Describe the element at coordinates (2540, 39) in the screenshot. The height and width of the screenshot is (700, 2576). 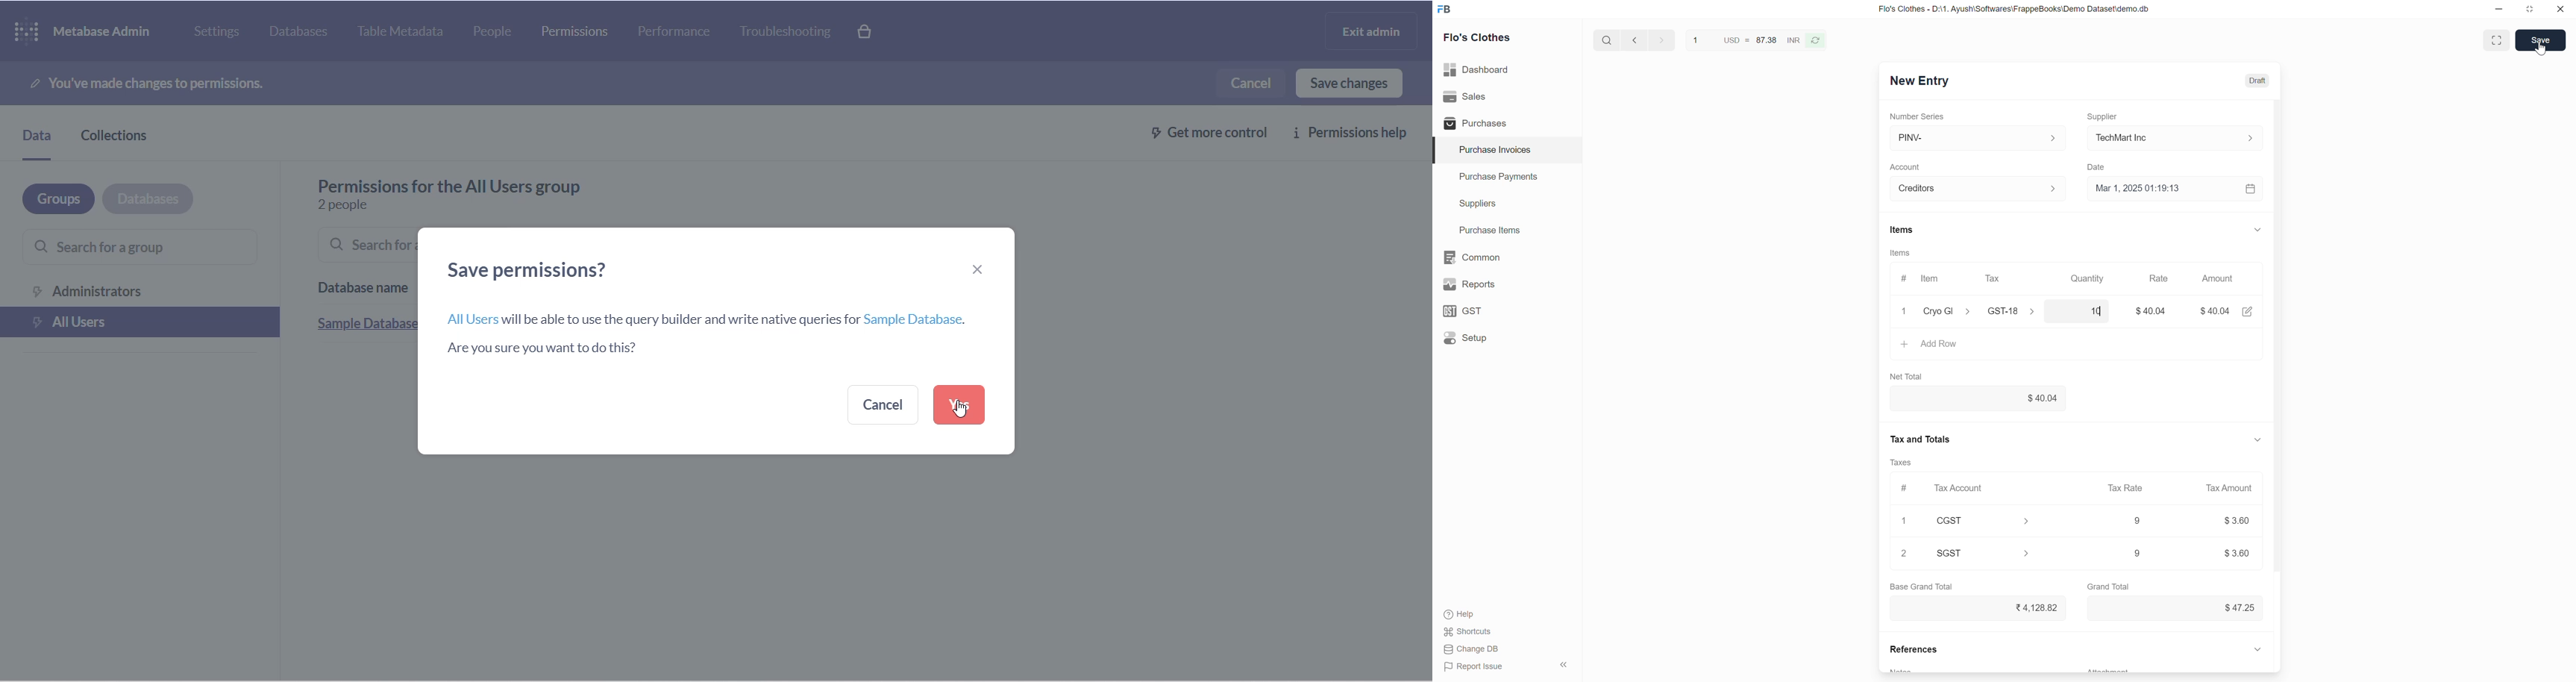
I see `Save` at that location.